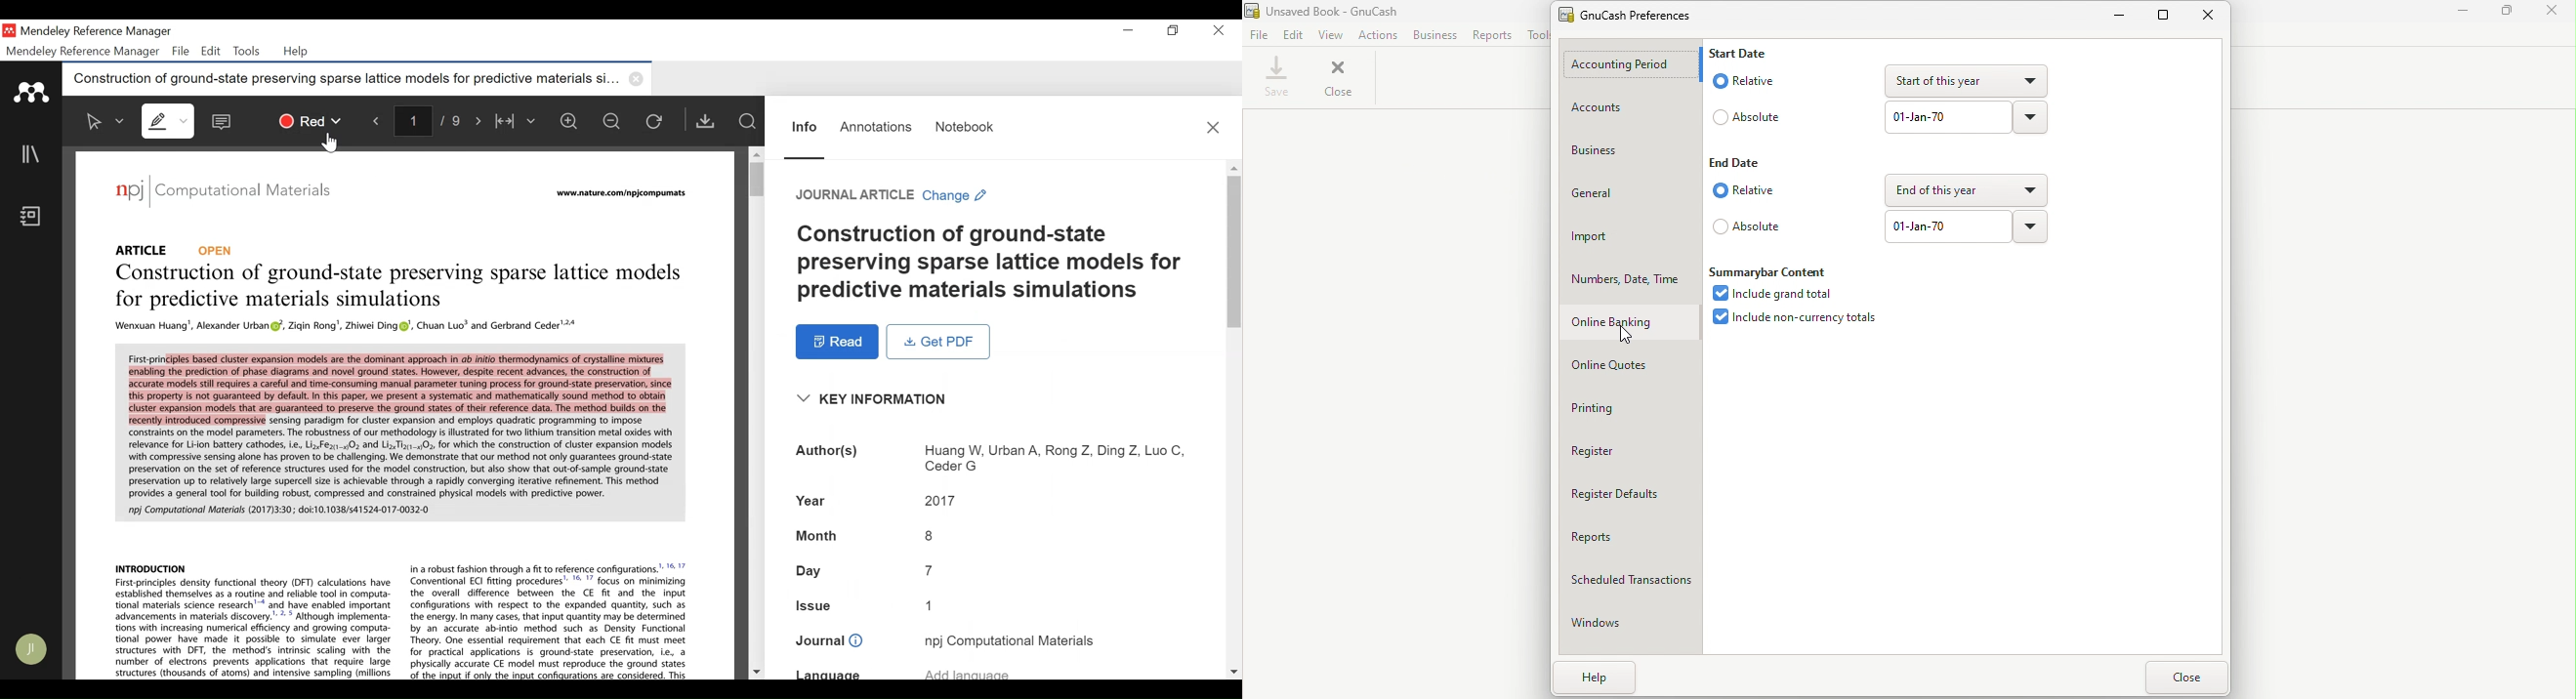 The image size is (2576, 700). I want to click on Vertical Scroll bar, so click(756, 177).